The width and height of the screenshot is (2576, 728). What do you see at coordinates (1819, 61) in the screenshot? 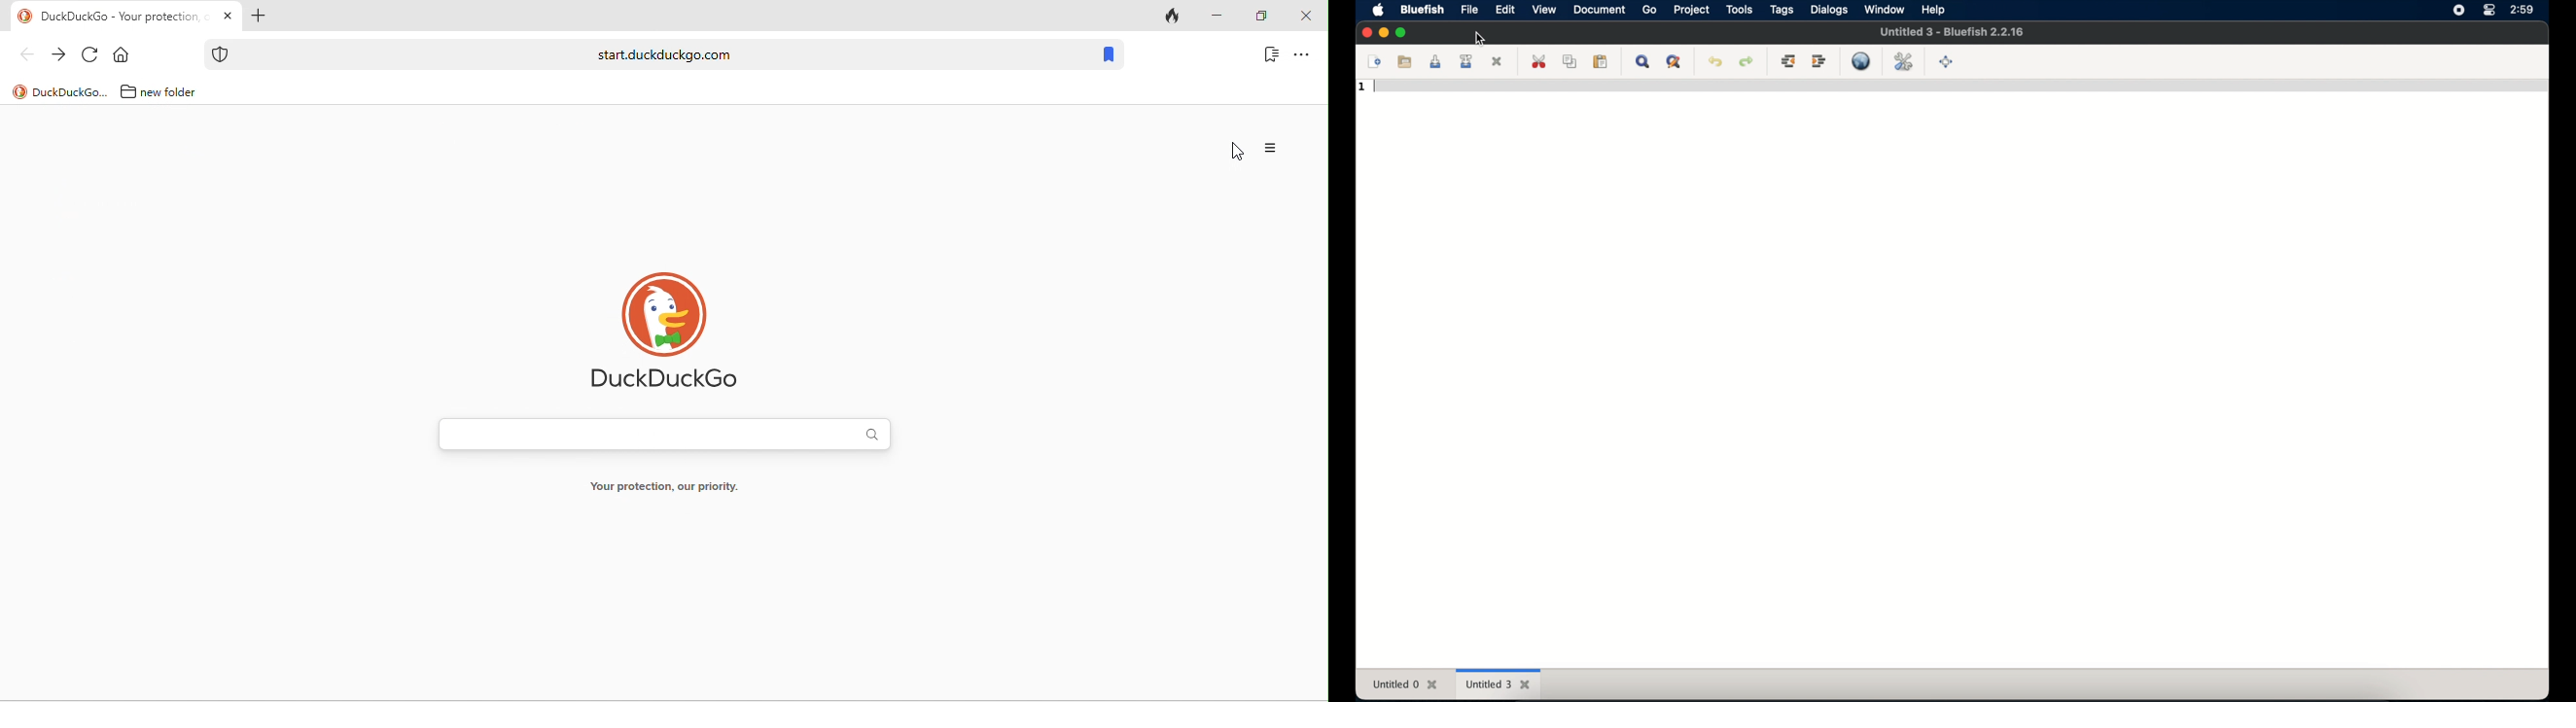
I see `indent` at bounding box center [1819, 61].